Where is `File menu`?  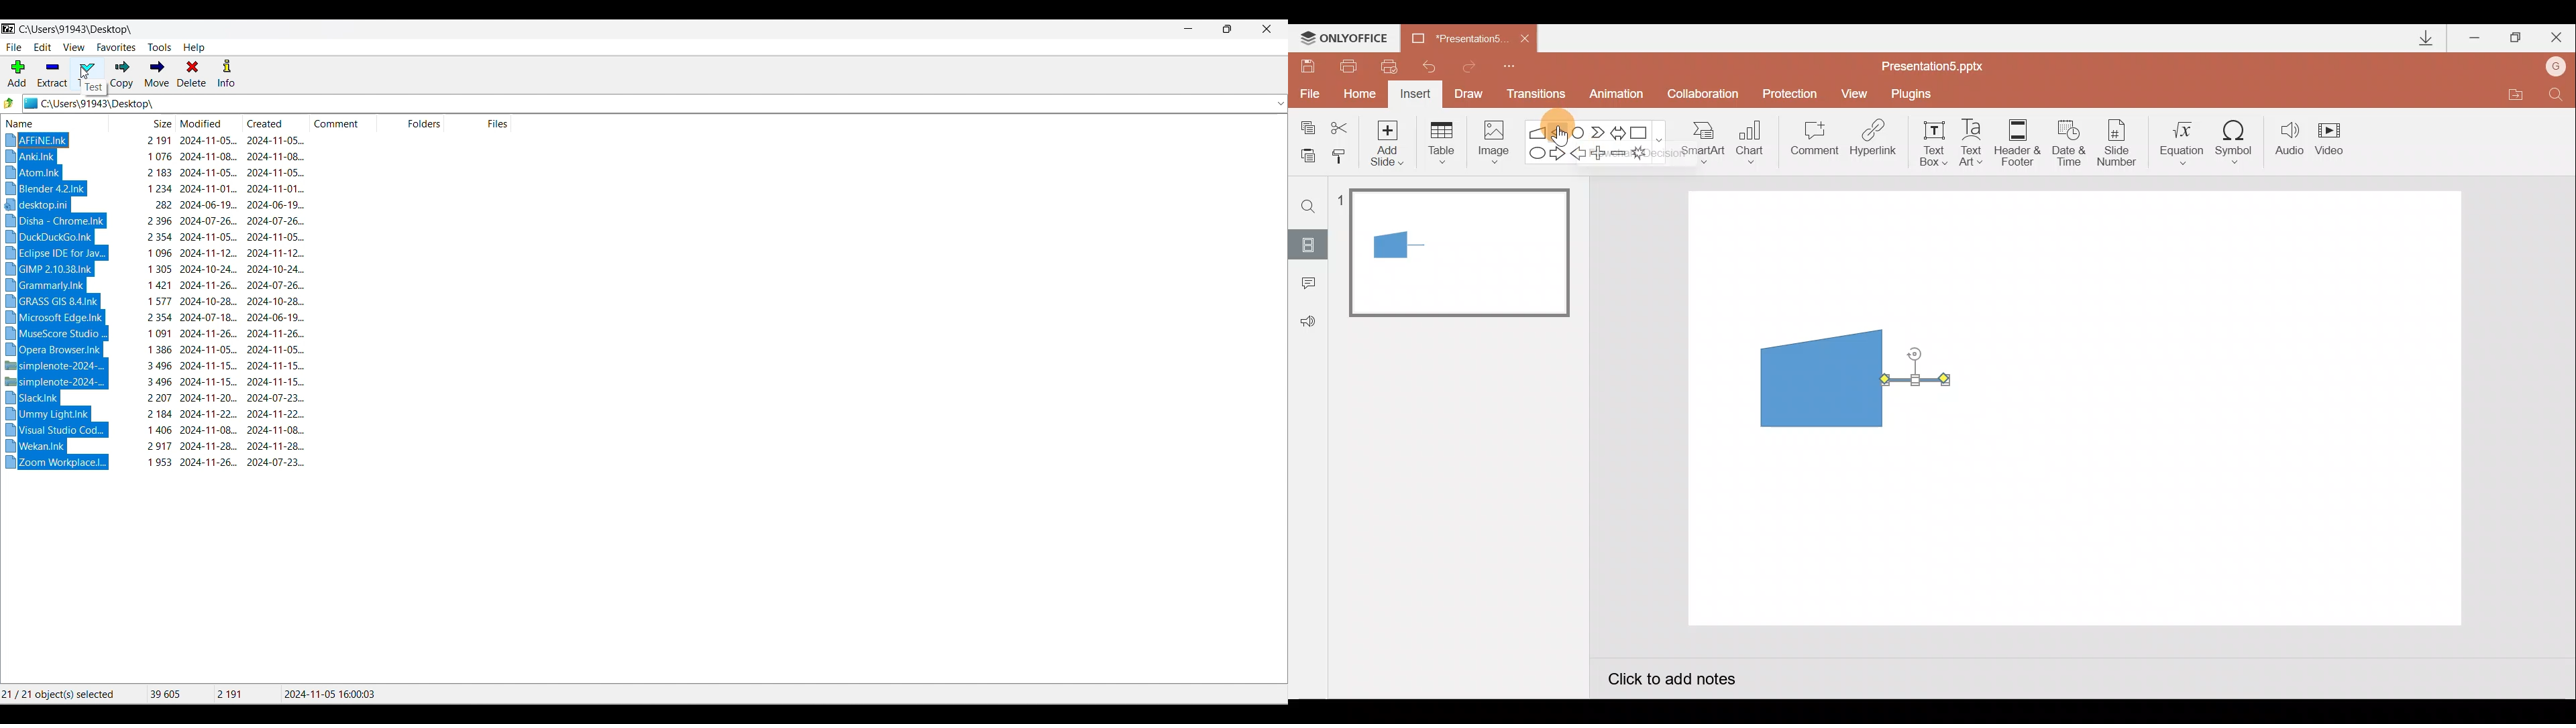
File menu is located at coordinates (14, 48).